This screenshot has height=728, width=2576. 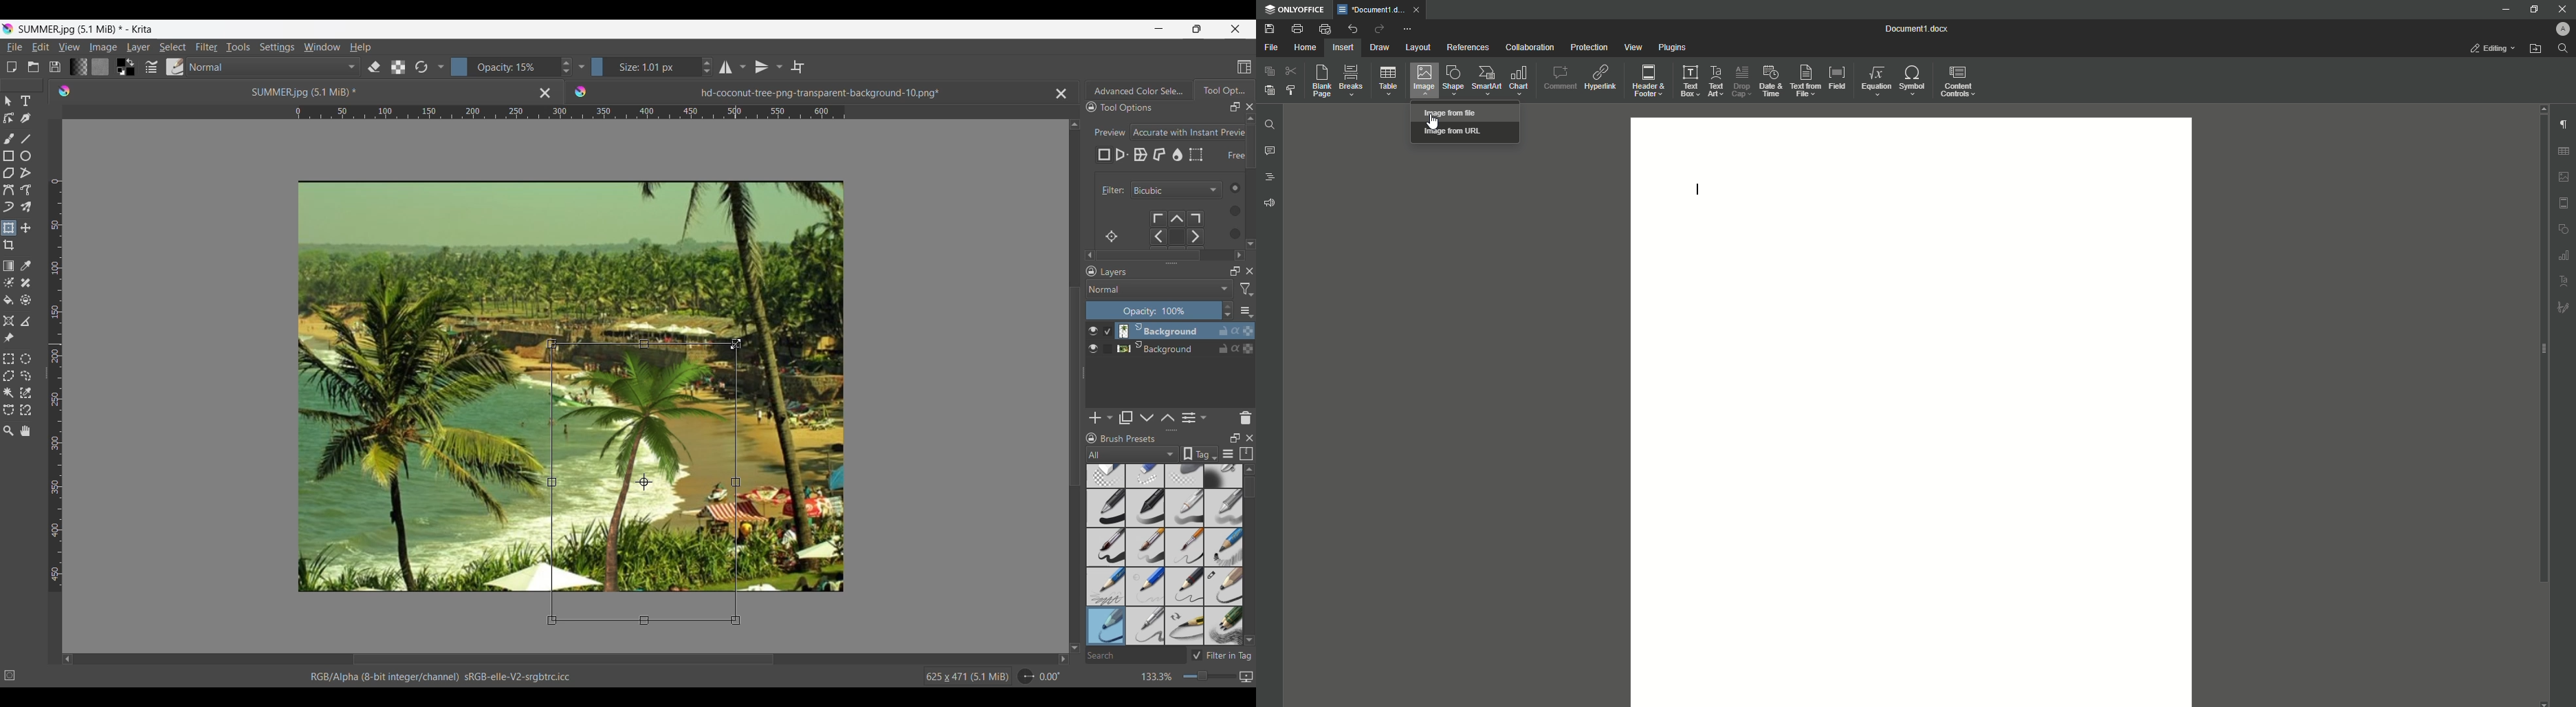 What do you see at coordinates (1273, 178) in the screenshot?
I see `Headings` at bounding box center [1273, 178].